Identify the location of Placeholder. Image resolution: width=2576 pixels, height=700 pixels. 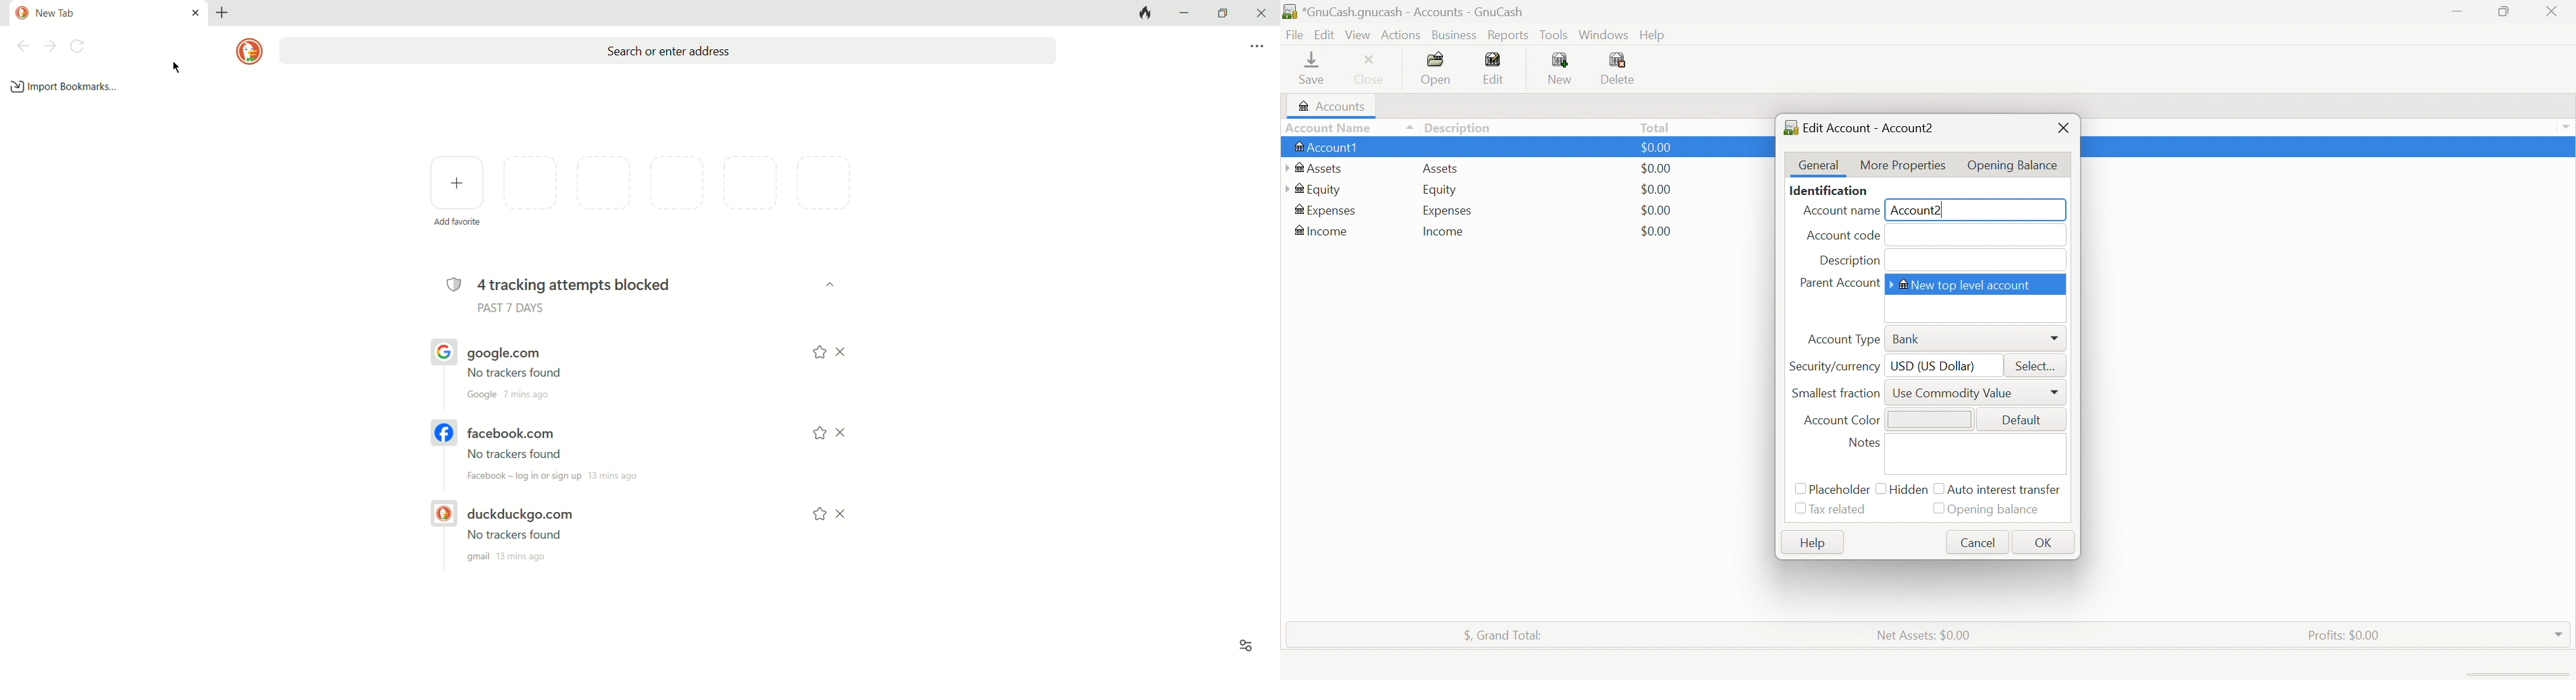
(1832, 489).